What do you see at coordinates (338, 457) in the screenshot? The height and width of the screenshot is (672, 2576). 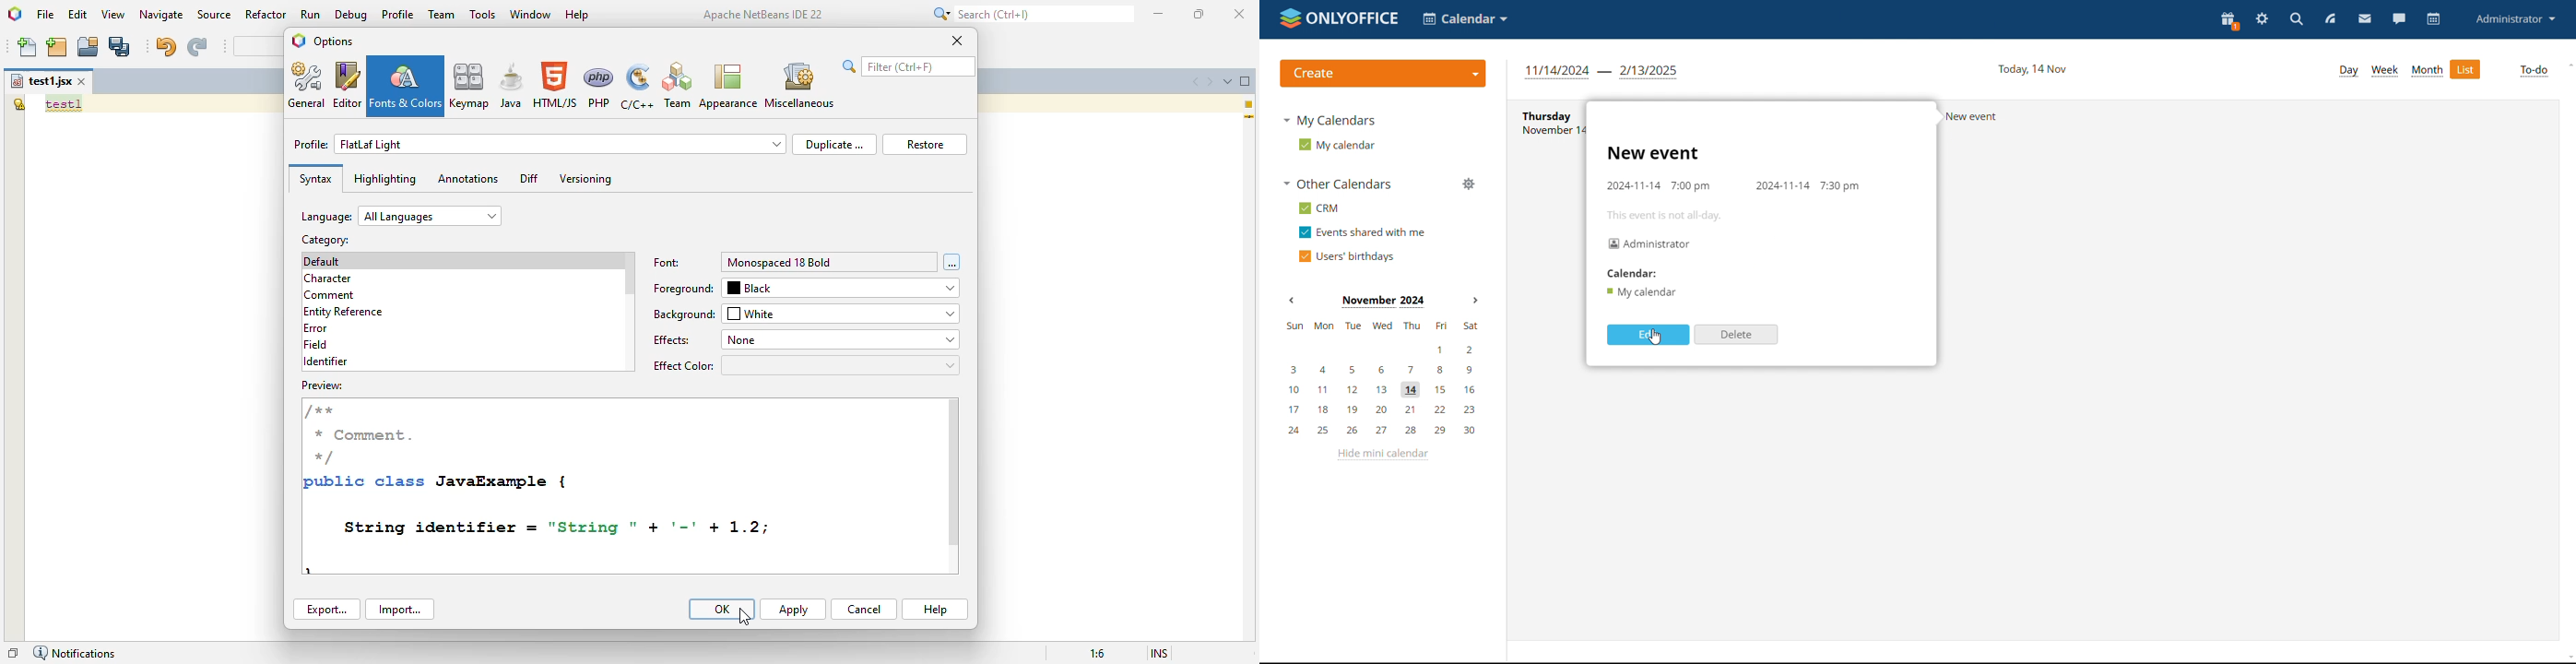 I see `*/` at bounding box center [338, 457].